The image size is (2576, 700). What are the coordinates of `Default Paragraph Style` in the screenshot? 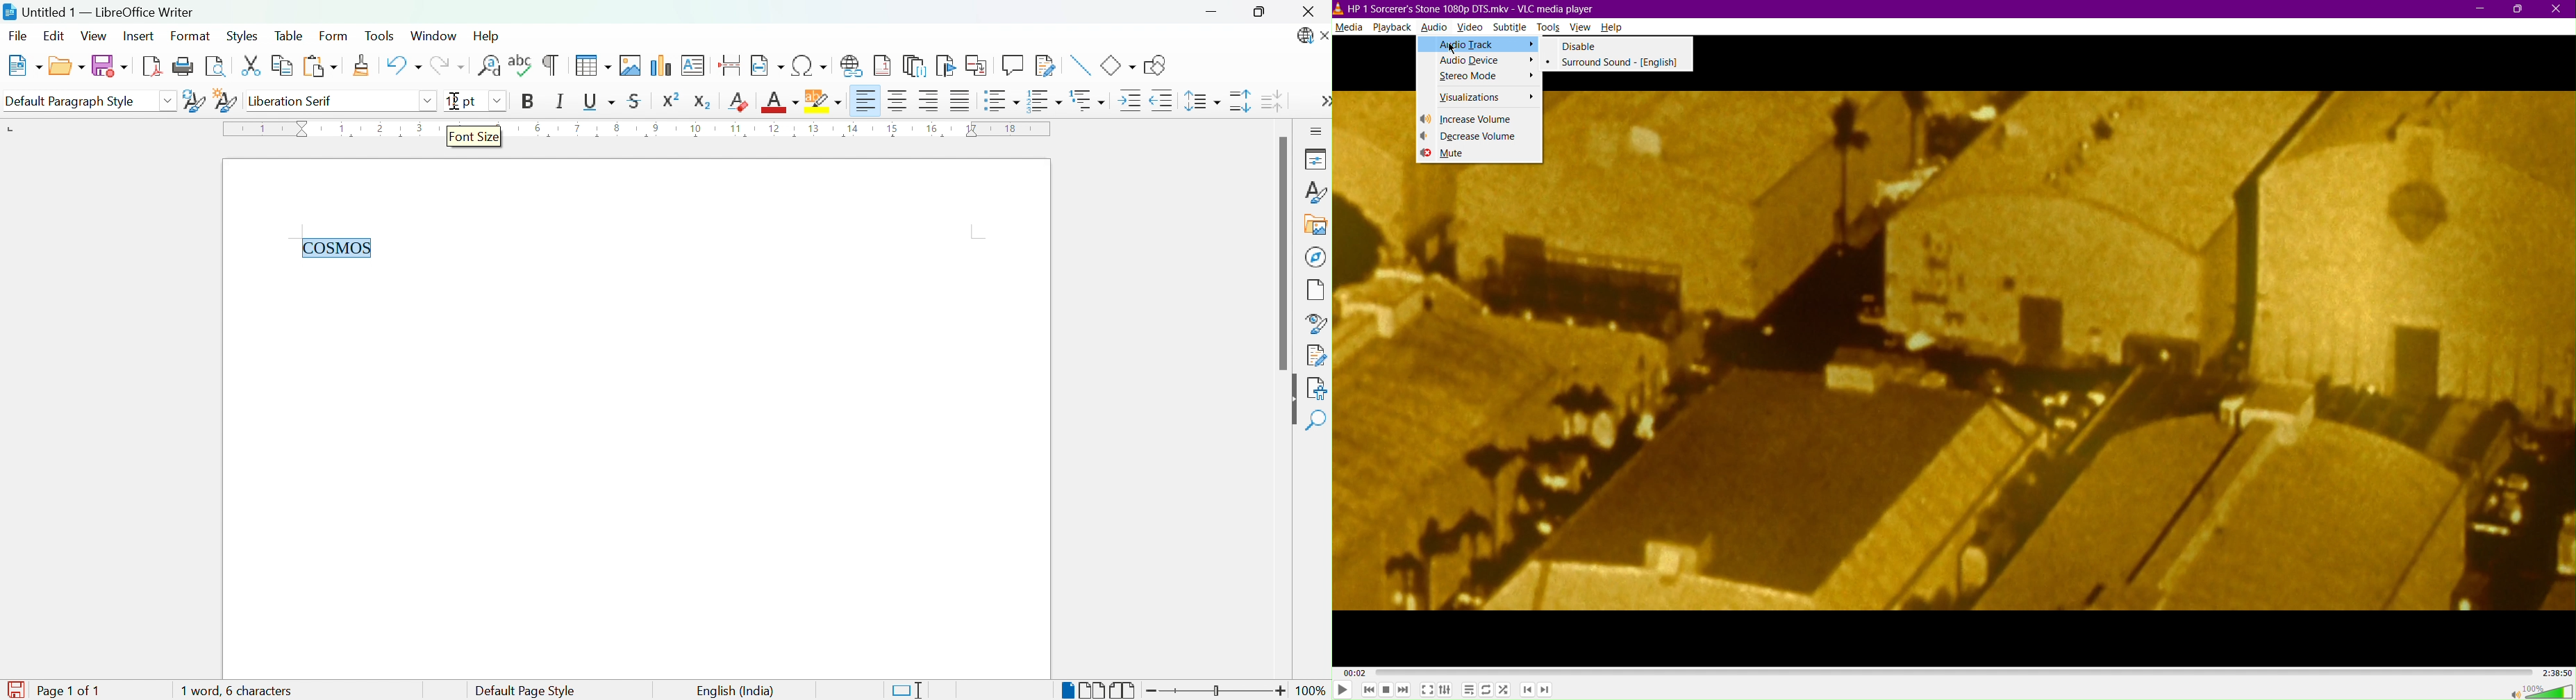 It's located at (75, 101).